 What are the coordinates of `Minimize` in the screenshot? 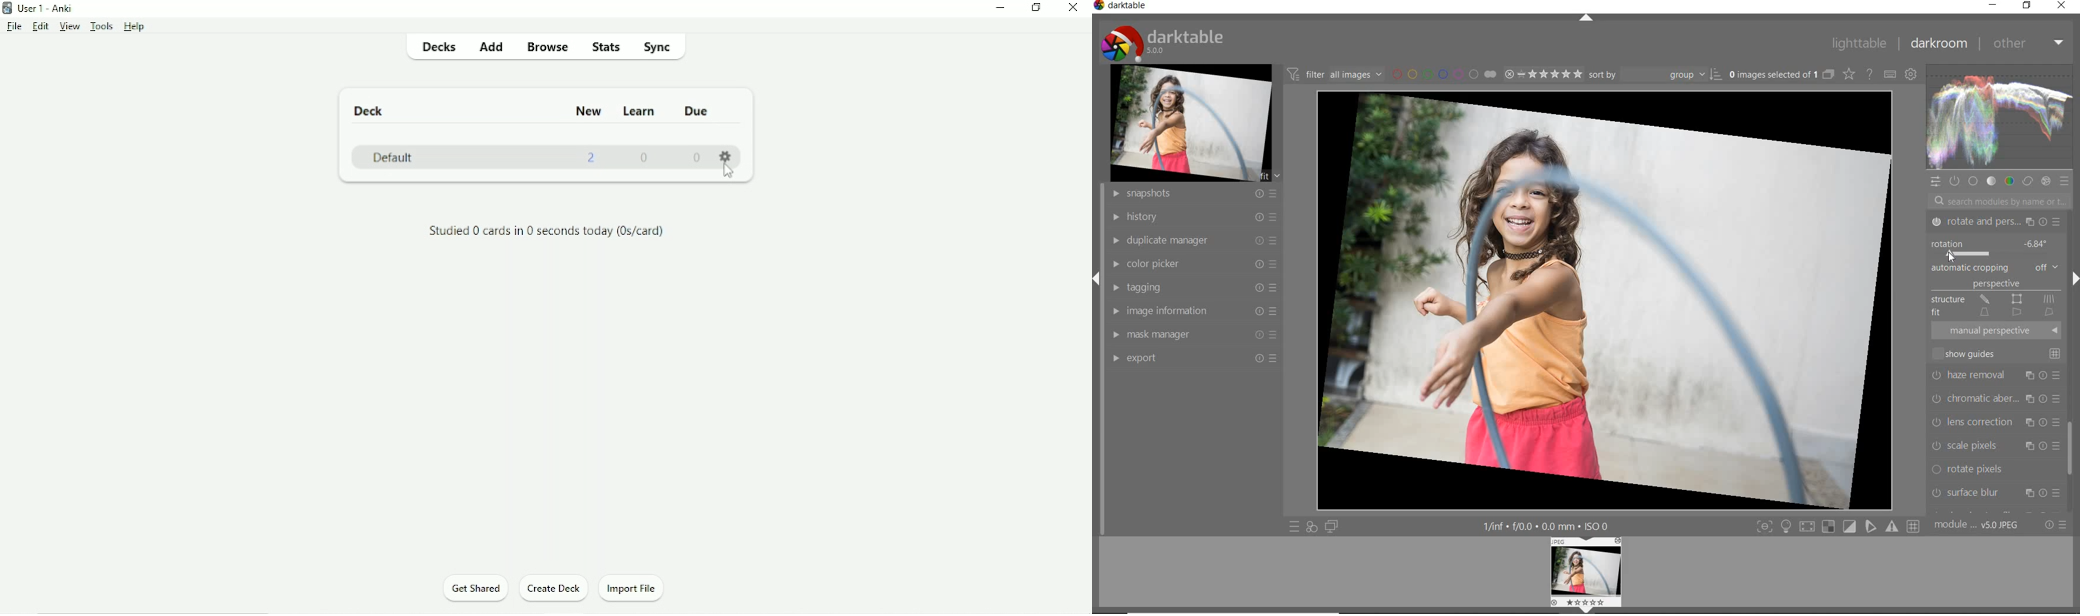 It's located at (998, 8).